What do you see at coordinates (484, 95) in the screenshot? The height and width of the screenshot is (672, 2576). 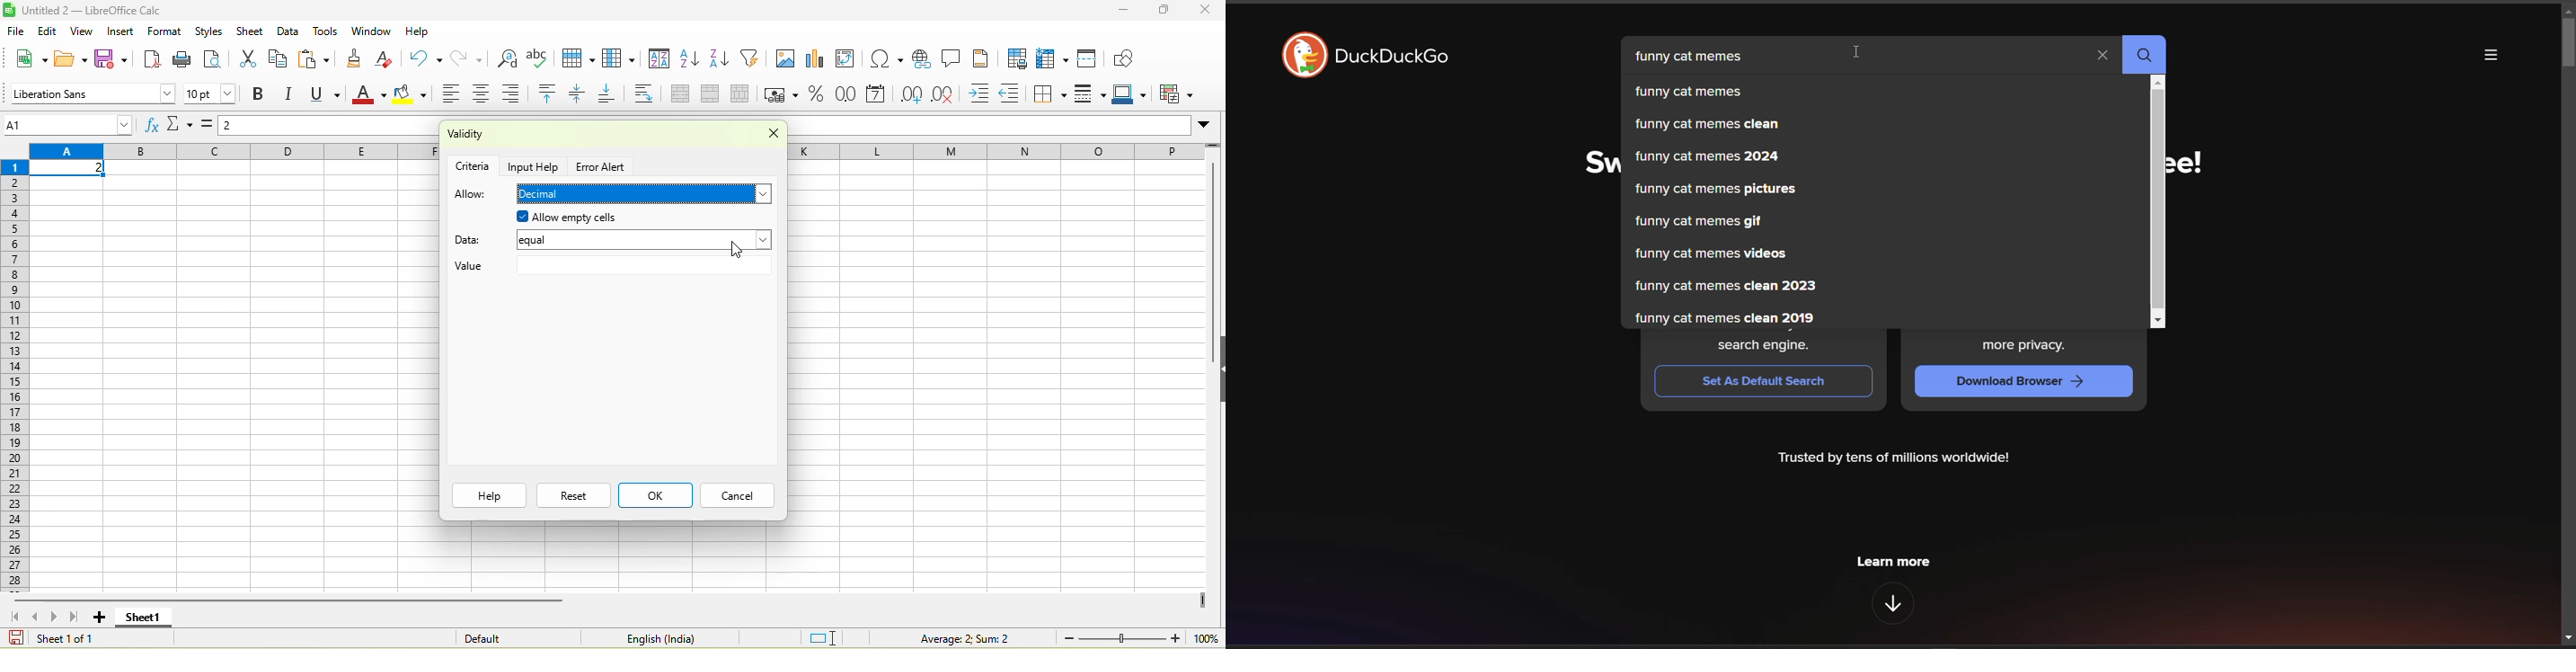 I see `align center` at bounding box center [484, 95].